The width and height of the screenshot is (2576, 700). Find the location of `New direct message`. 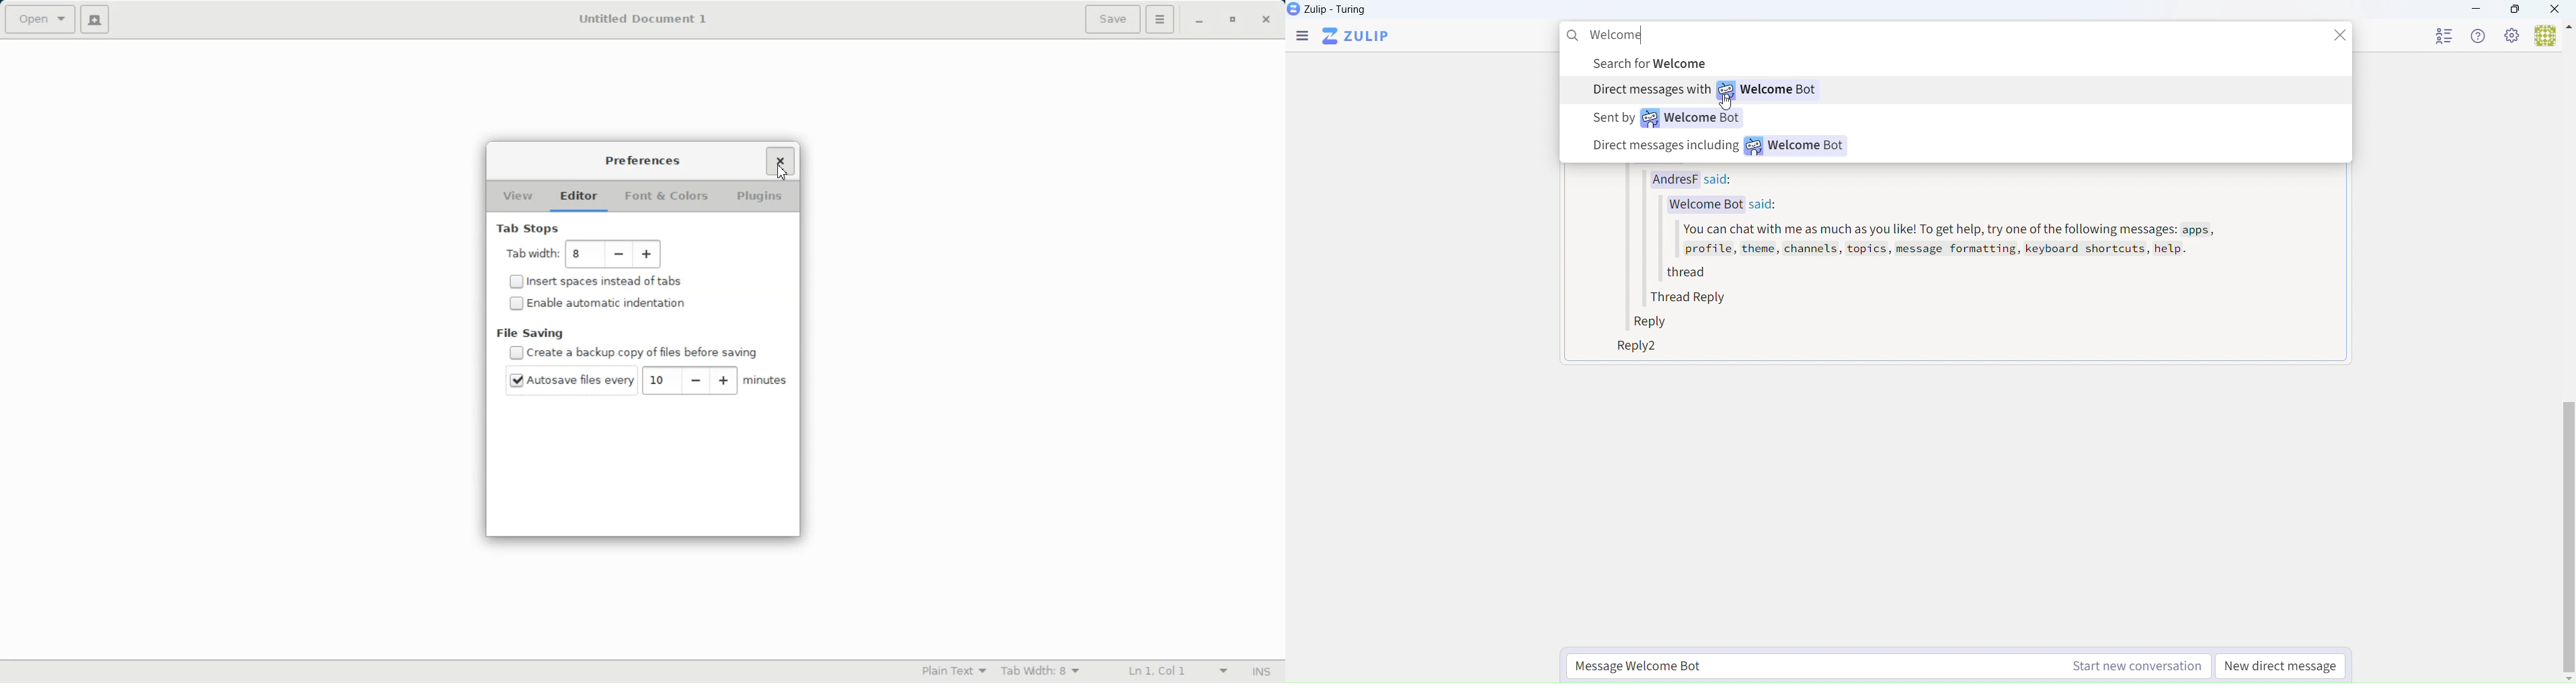

New direct message is located at coordinates (2282, 666).